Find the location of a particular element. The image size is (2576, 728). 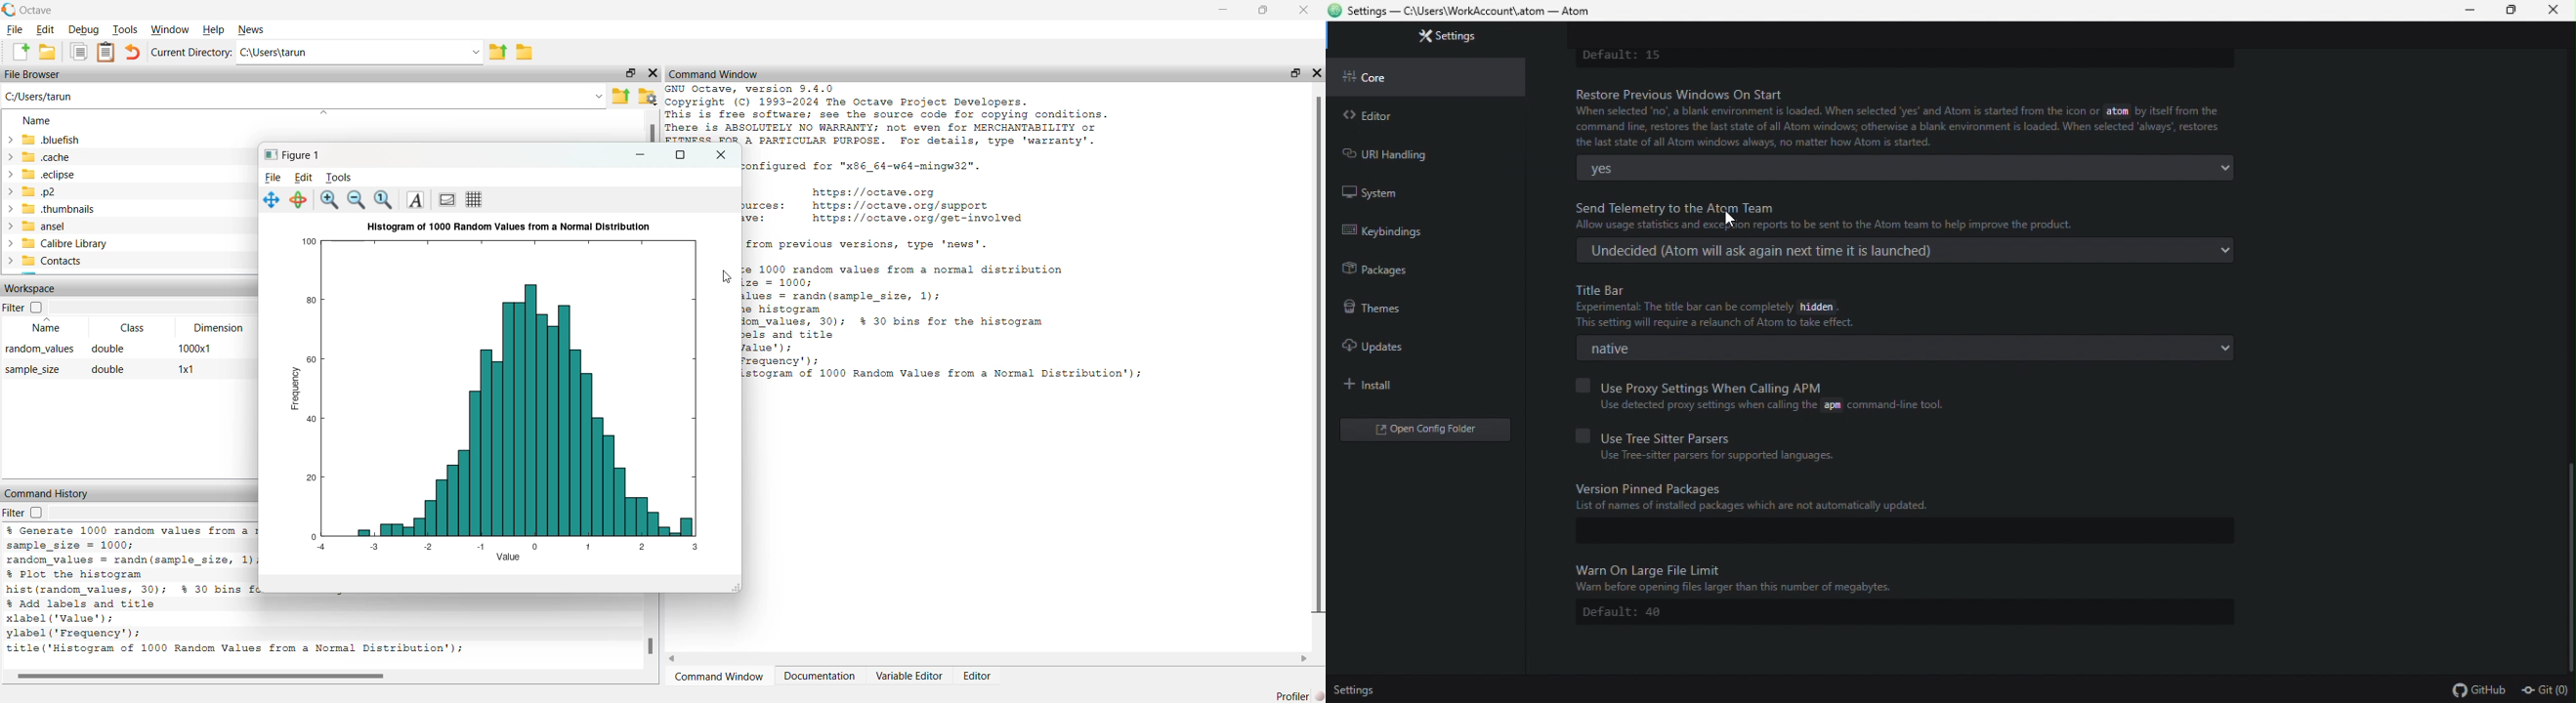

full screen is located at coordinates (678, 155).